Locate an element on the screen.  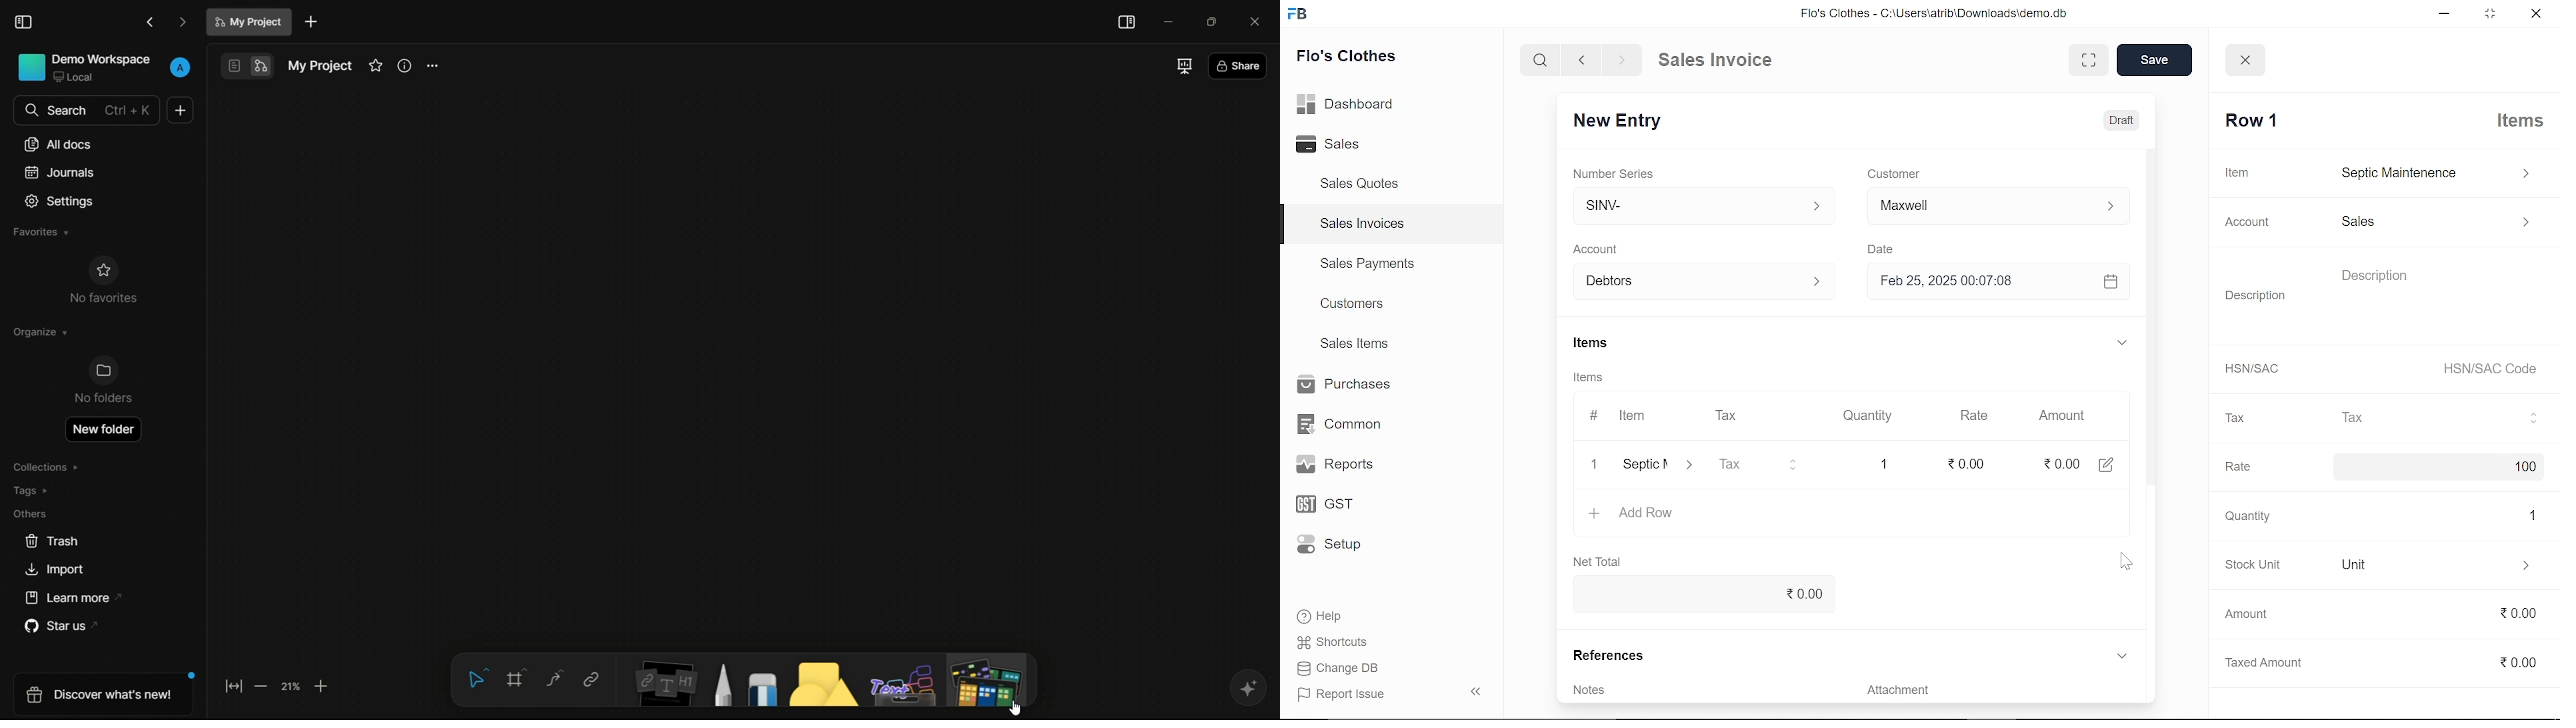
‘Number Series is located at coordinates (1618, 173).